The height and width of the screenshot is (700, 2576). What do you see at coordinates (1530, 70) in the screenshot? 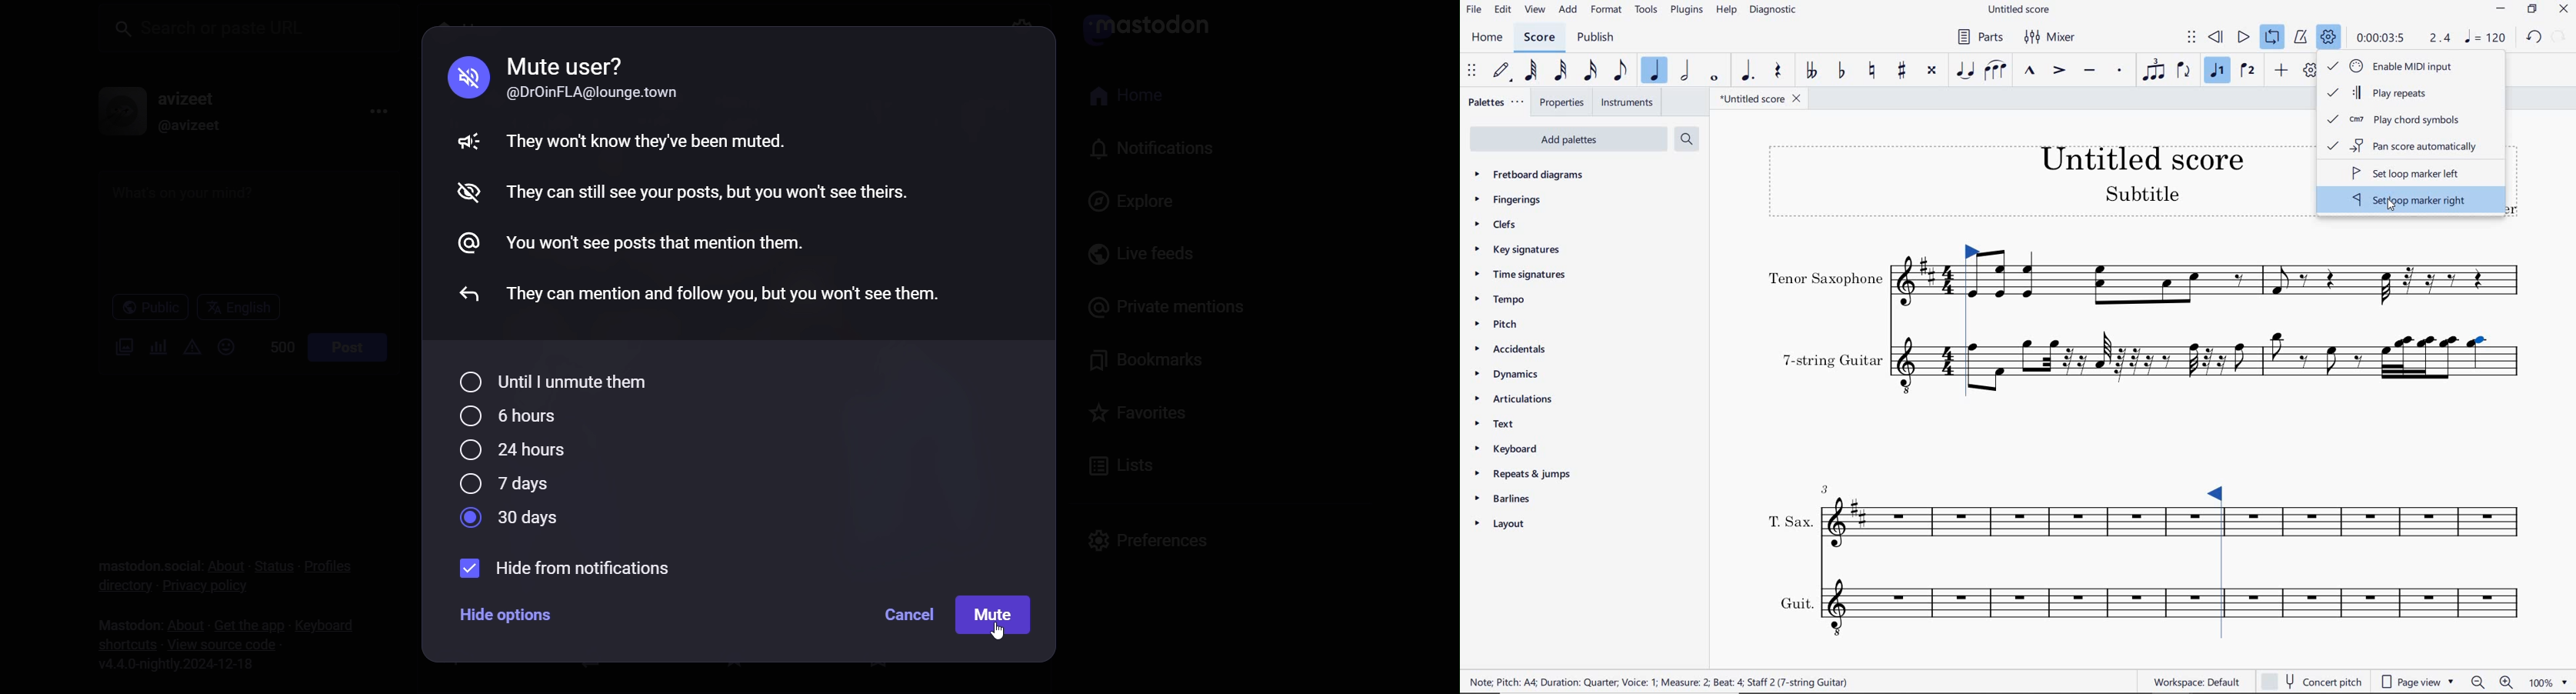
I see `64TH NOTE` at bounding box center [1530, 70].